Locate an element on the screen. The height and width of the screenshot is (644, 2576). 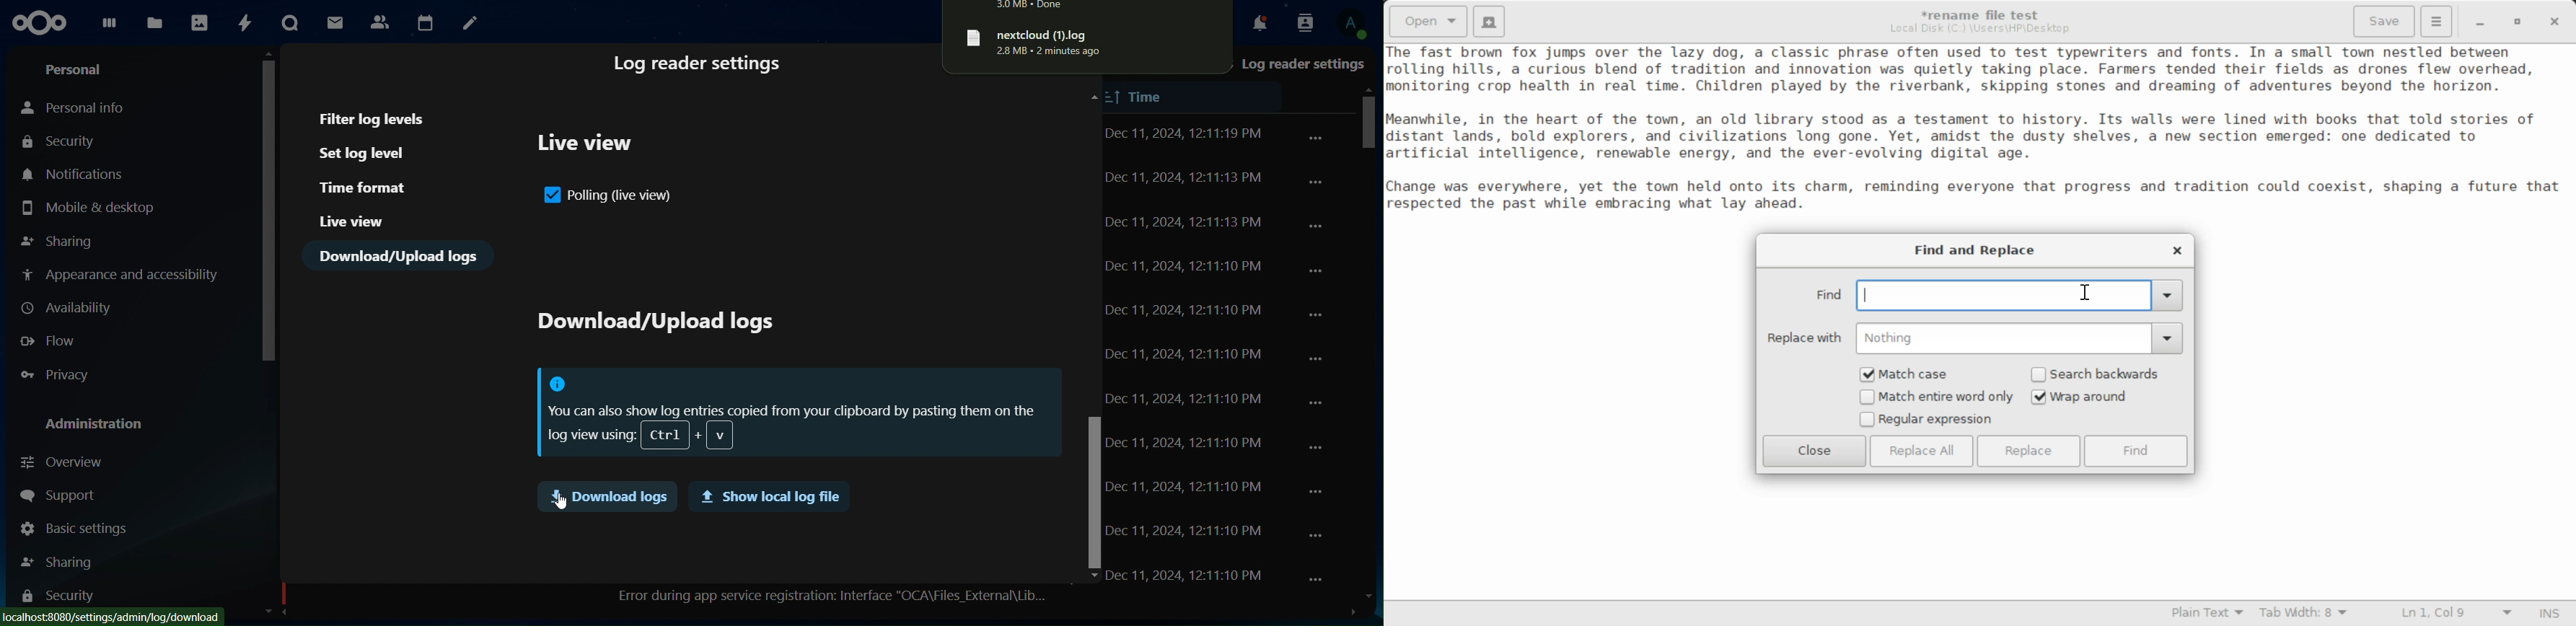
icon is located at coordinates (43, 23).